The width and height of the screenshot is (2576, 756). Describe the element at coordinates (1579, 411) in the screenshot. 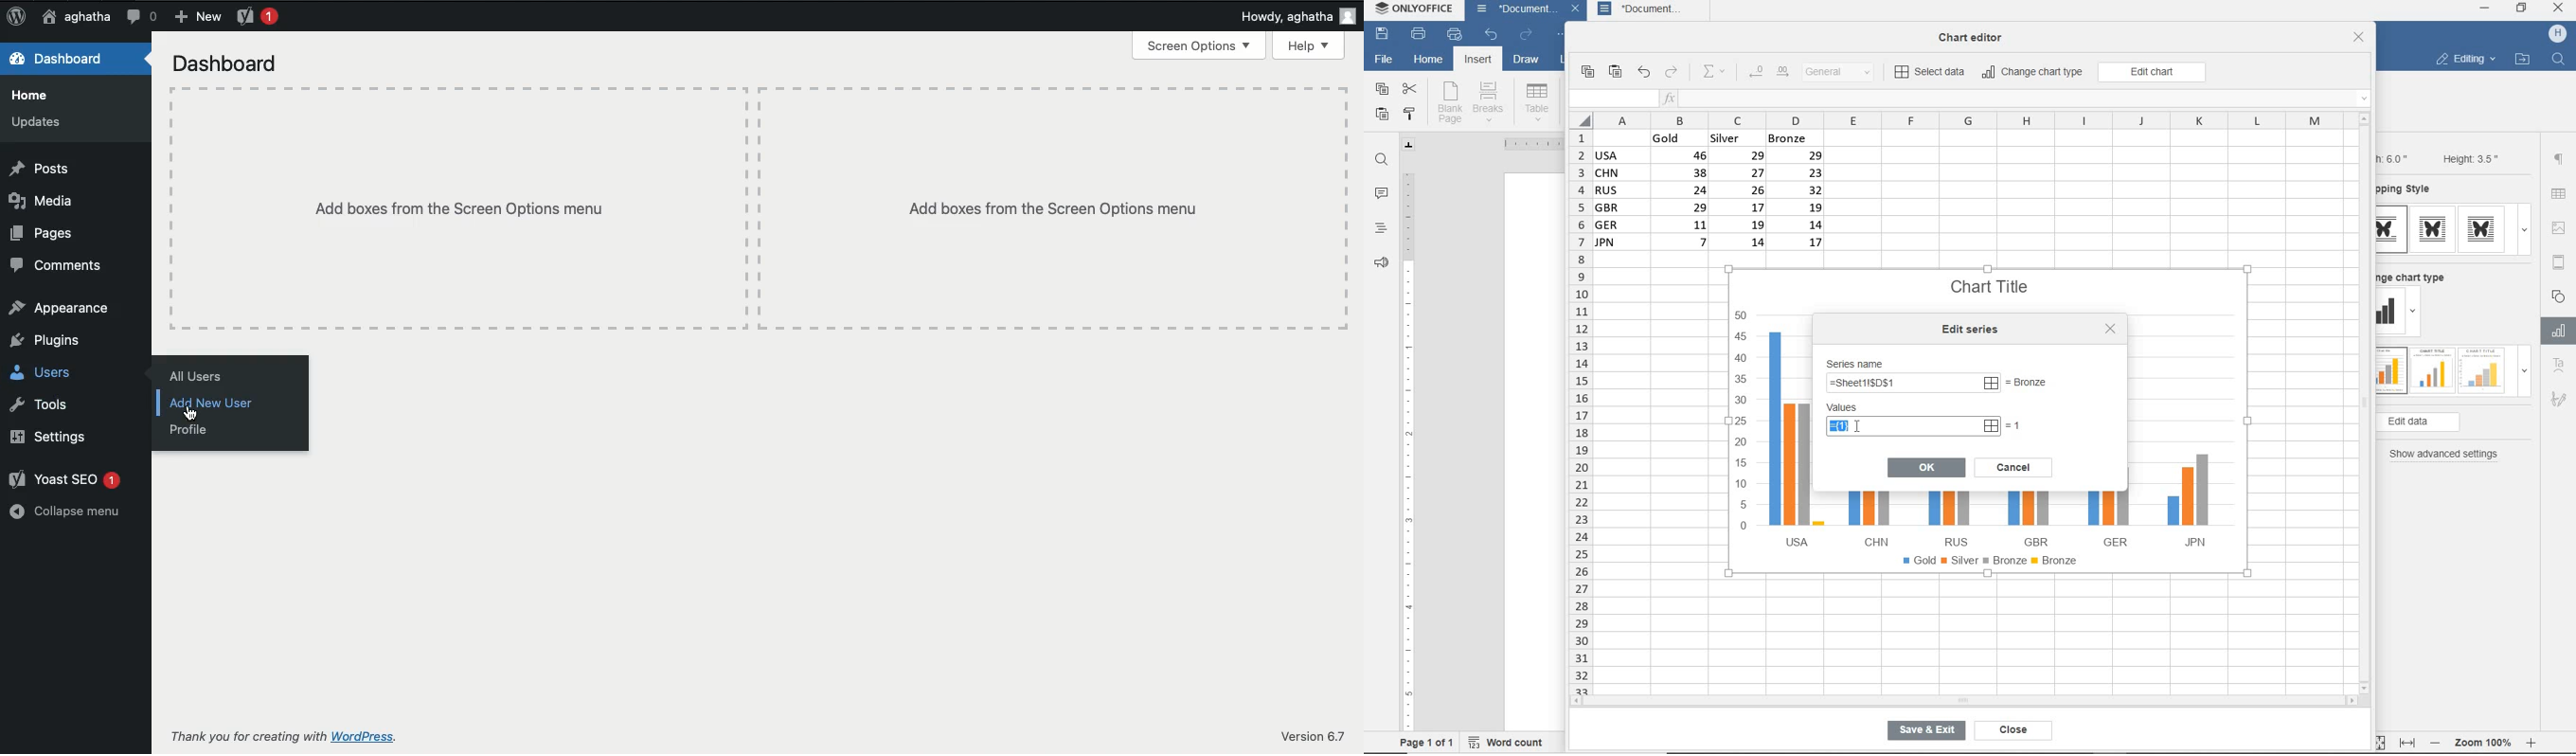

I see `rows` at that location.